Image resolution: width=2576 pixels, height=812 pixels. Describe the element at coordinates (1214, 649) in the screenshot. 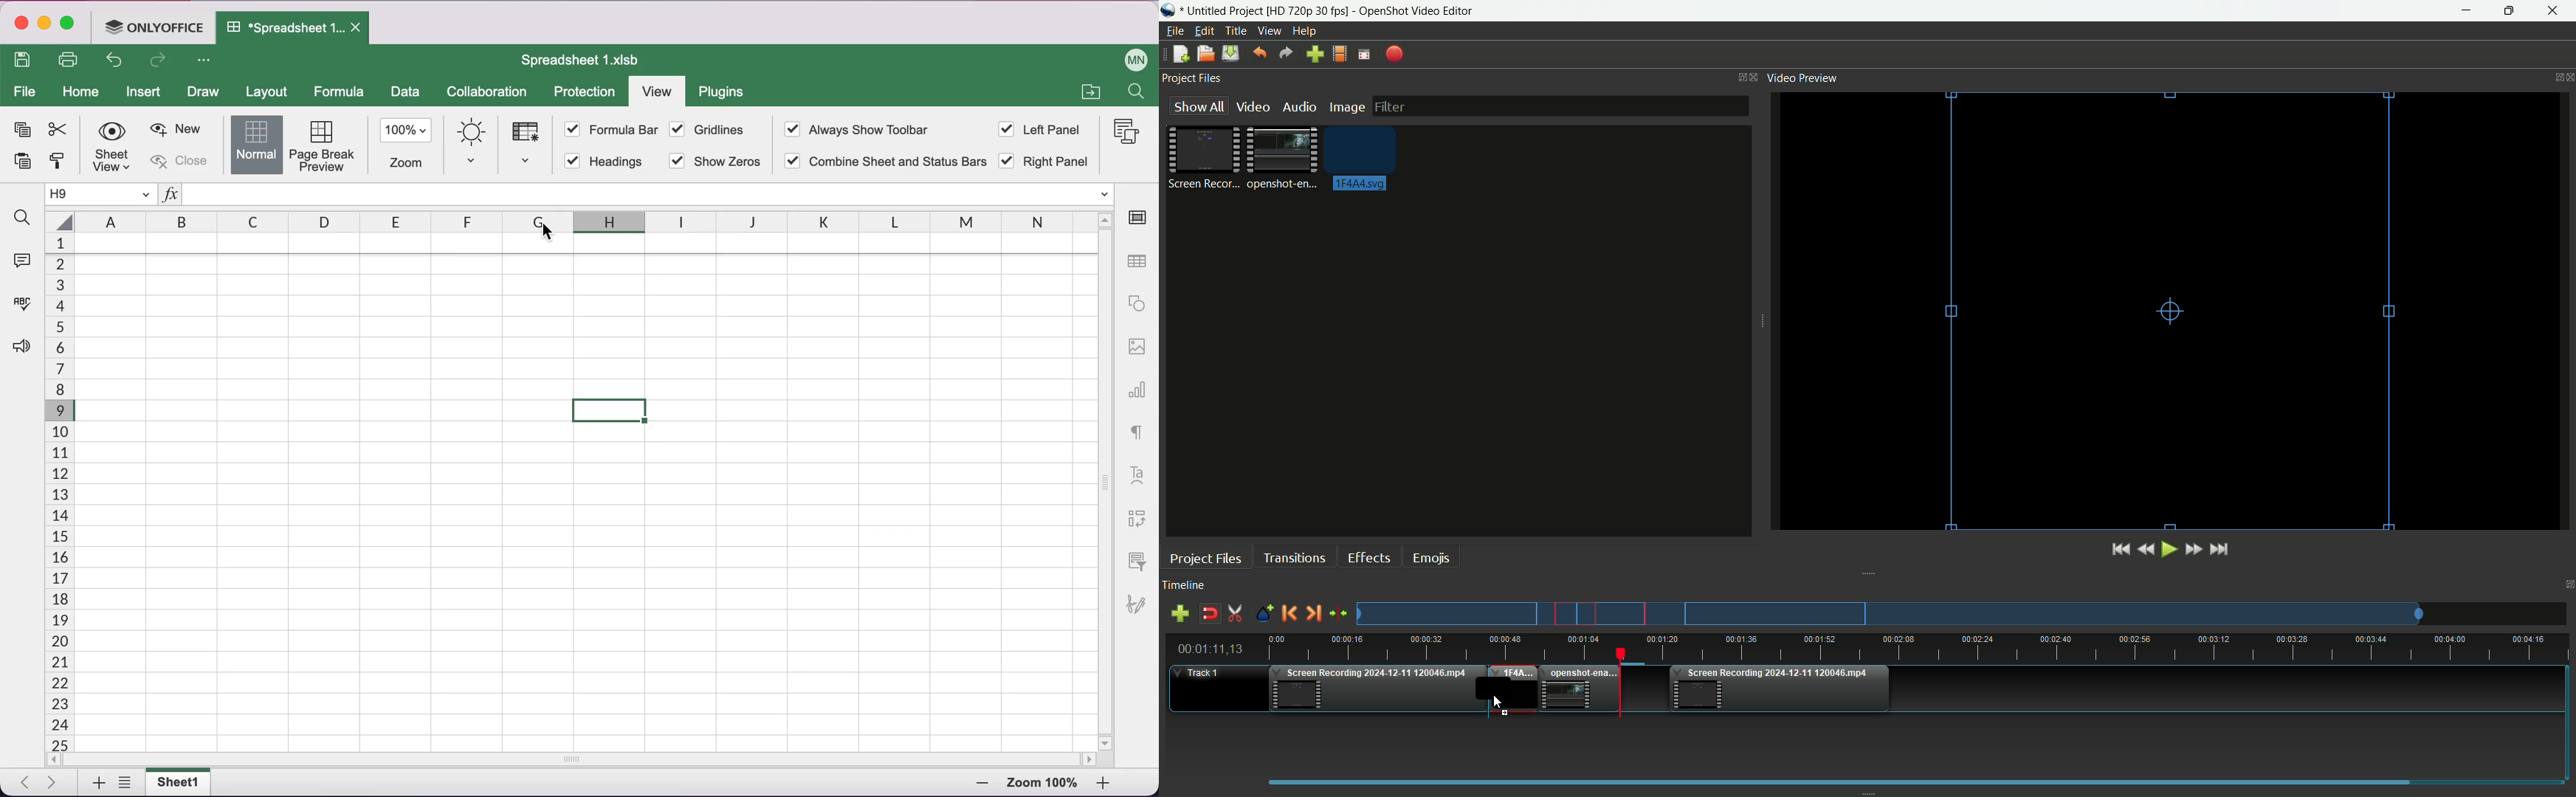

I see `Current time` at that location.